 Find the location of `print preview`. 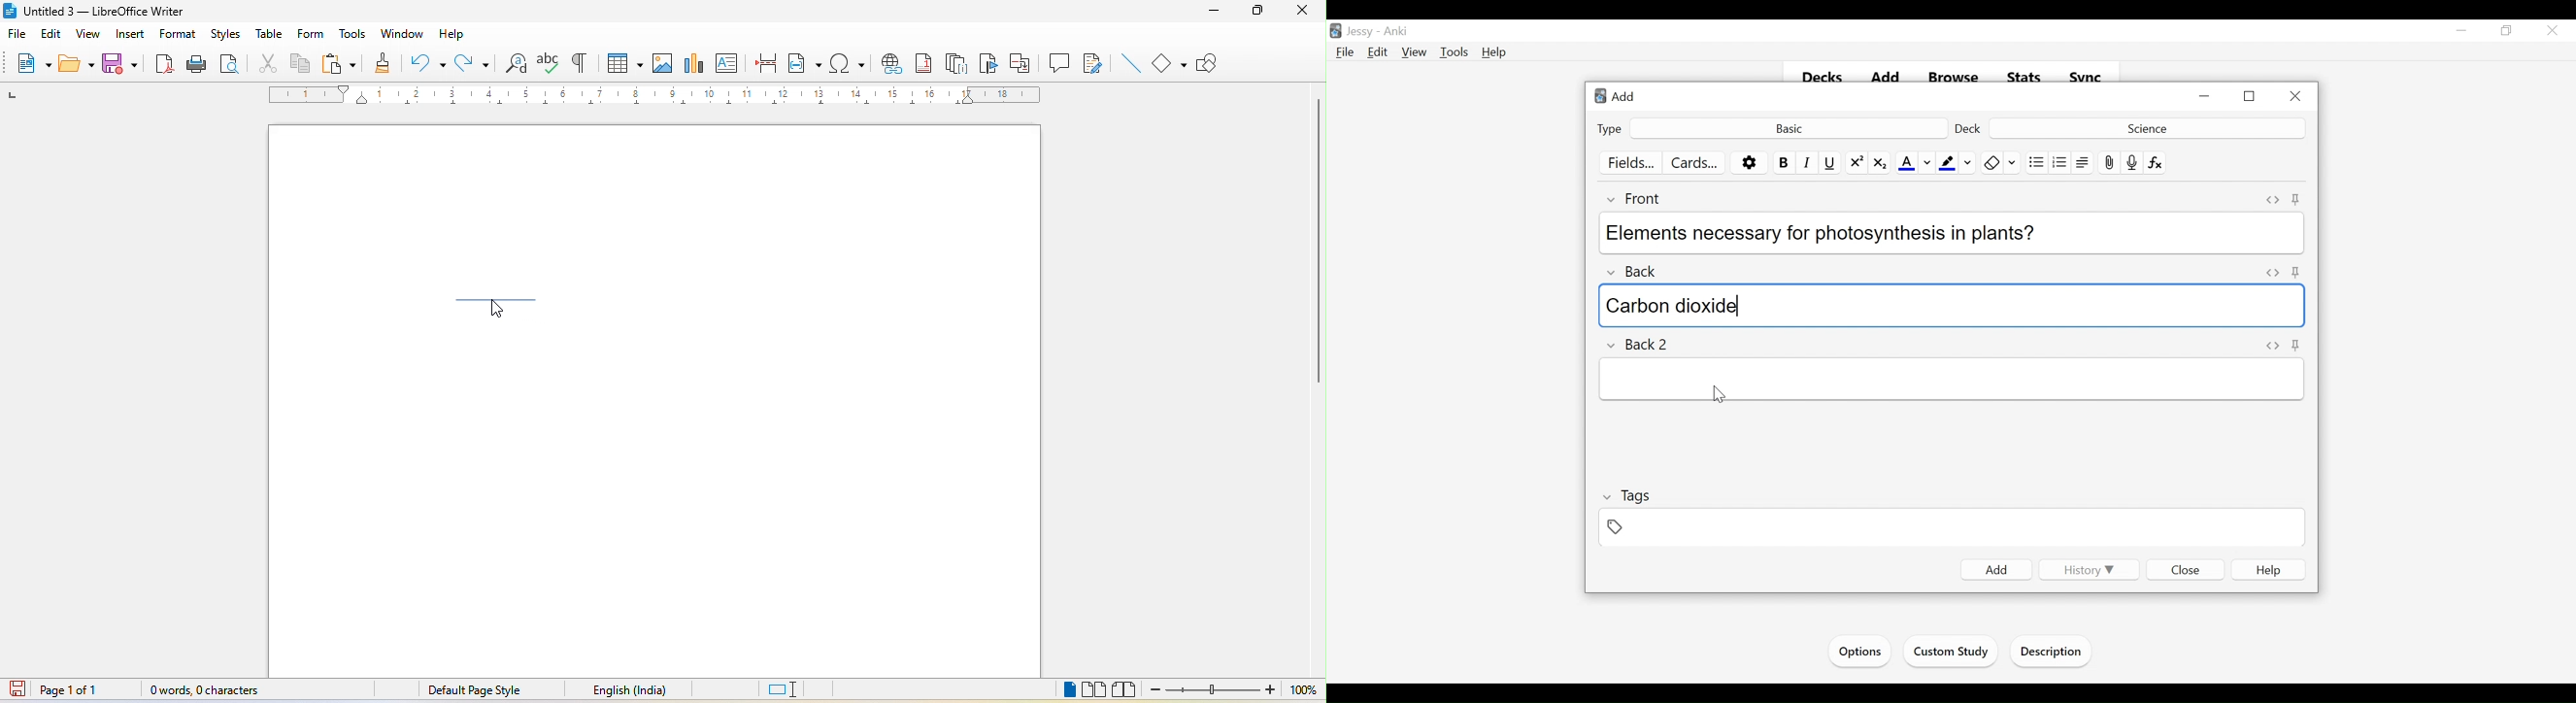

print preview is located at coordinates (229, 64).